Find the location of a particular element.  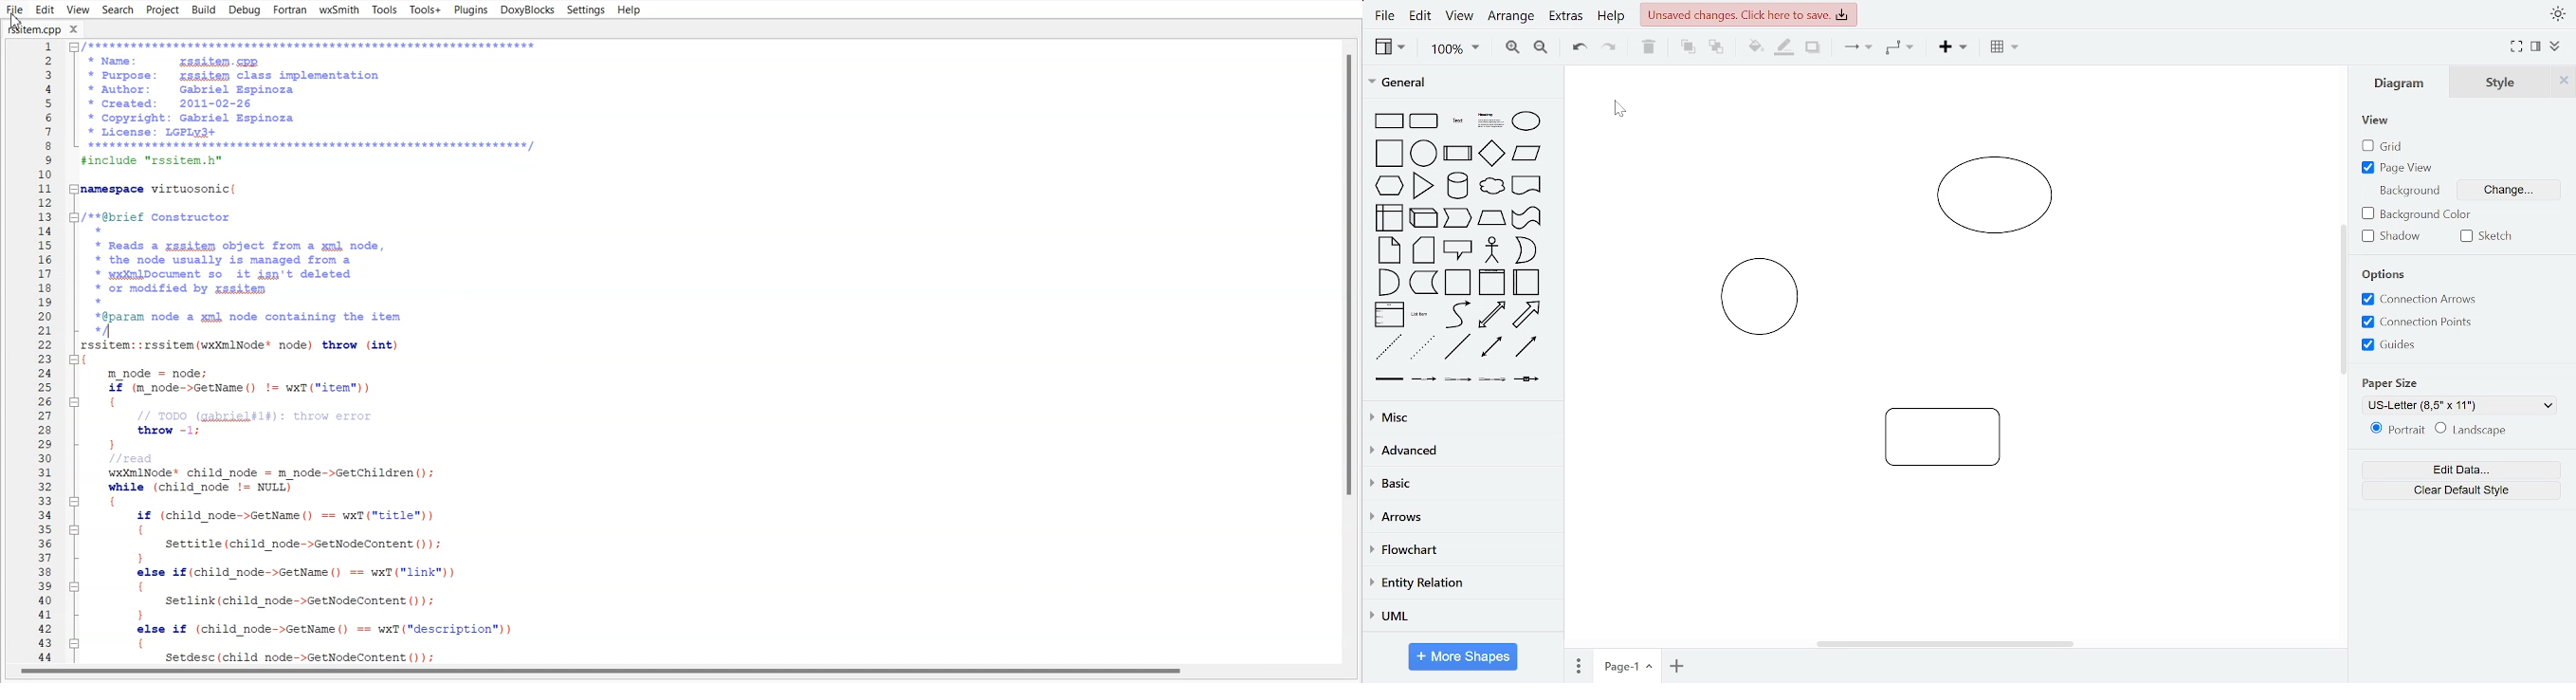

trapezoid is located at coordinates (1492, 218).